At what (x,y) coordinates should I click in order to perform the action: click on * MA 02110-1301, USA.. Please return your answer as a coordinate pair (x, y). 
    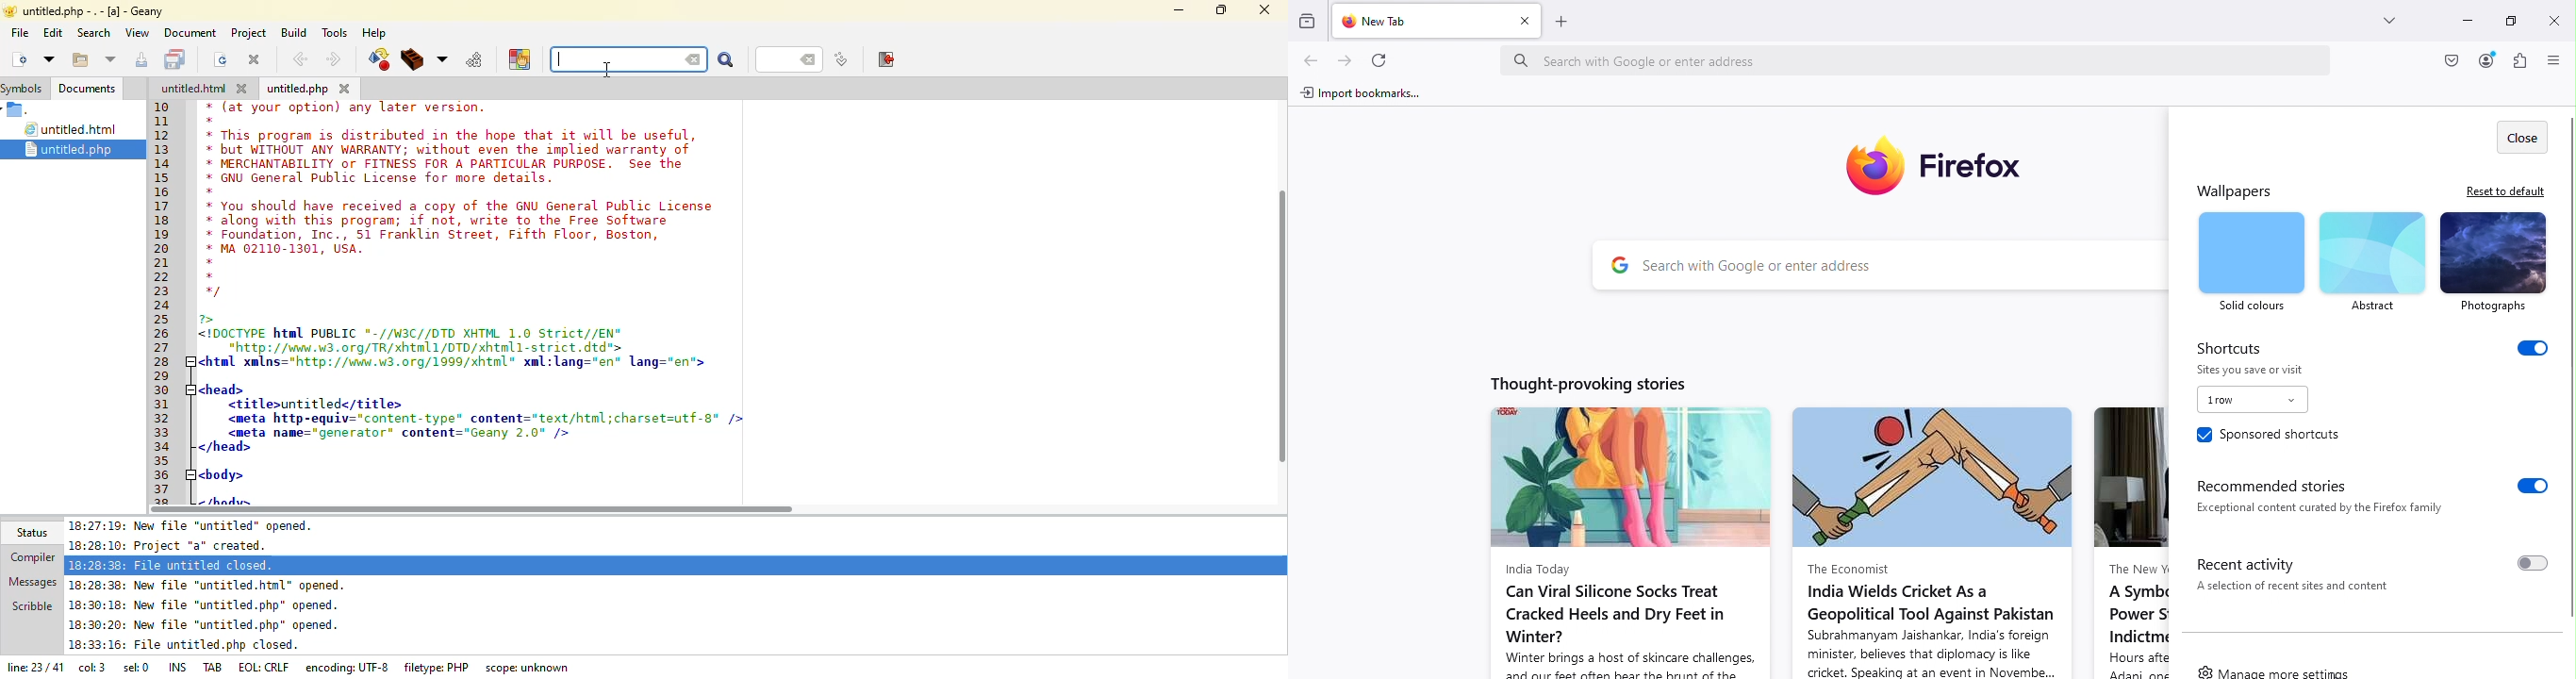
    Looking at the image, I should click on (283, 249).